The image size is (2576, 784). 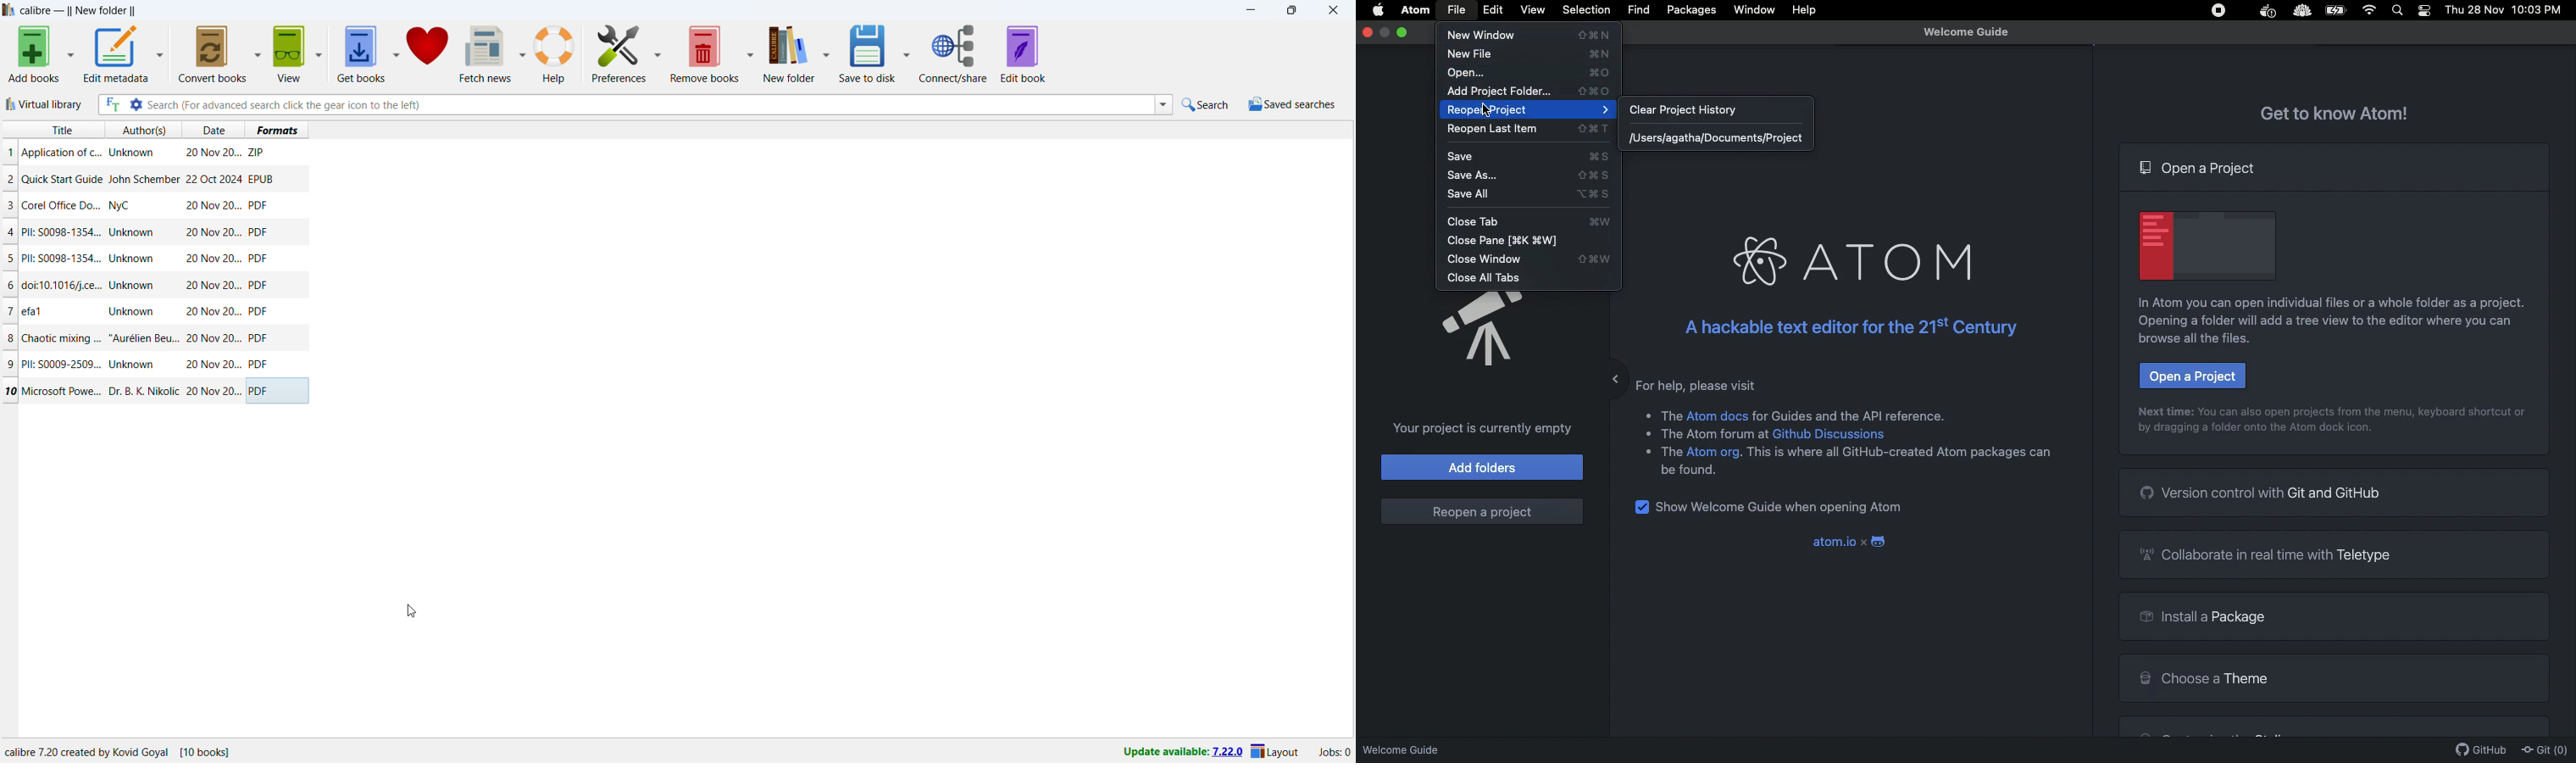 I want to click on doi:10.1016/j.ce..., so click(x=64, y=285).